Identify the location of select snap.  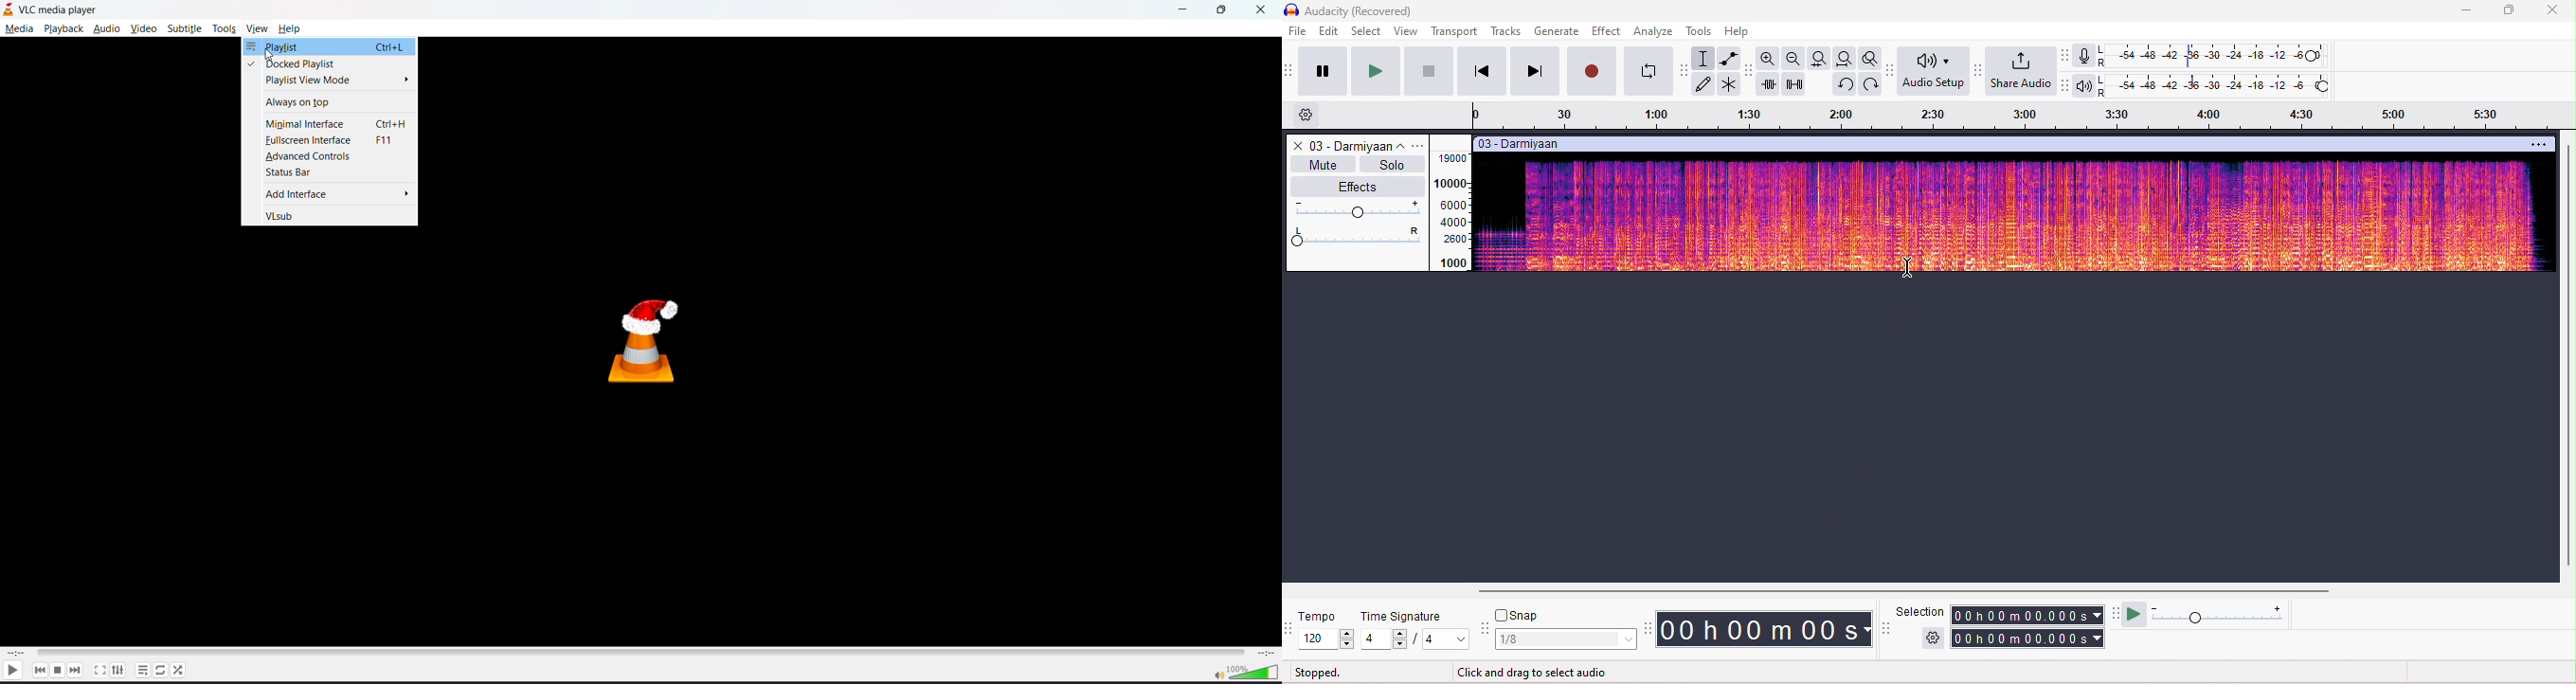
(1567, 639).